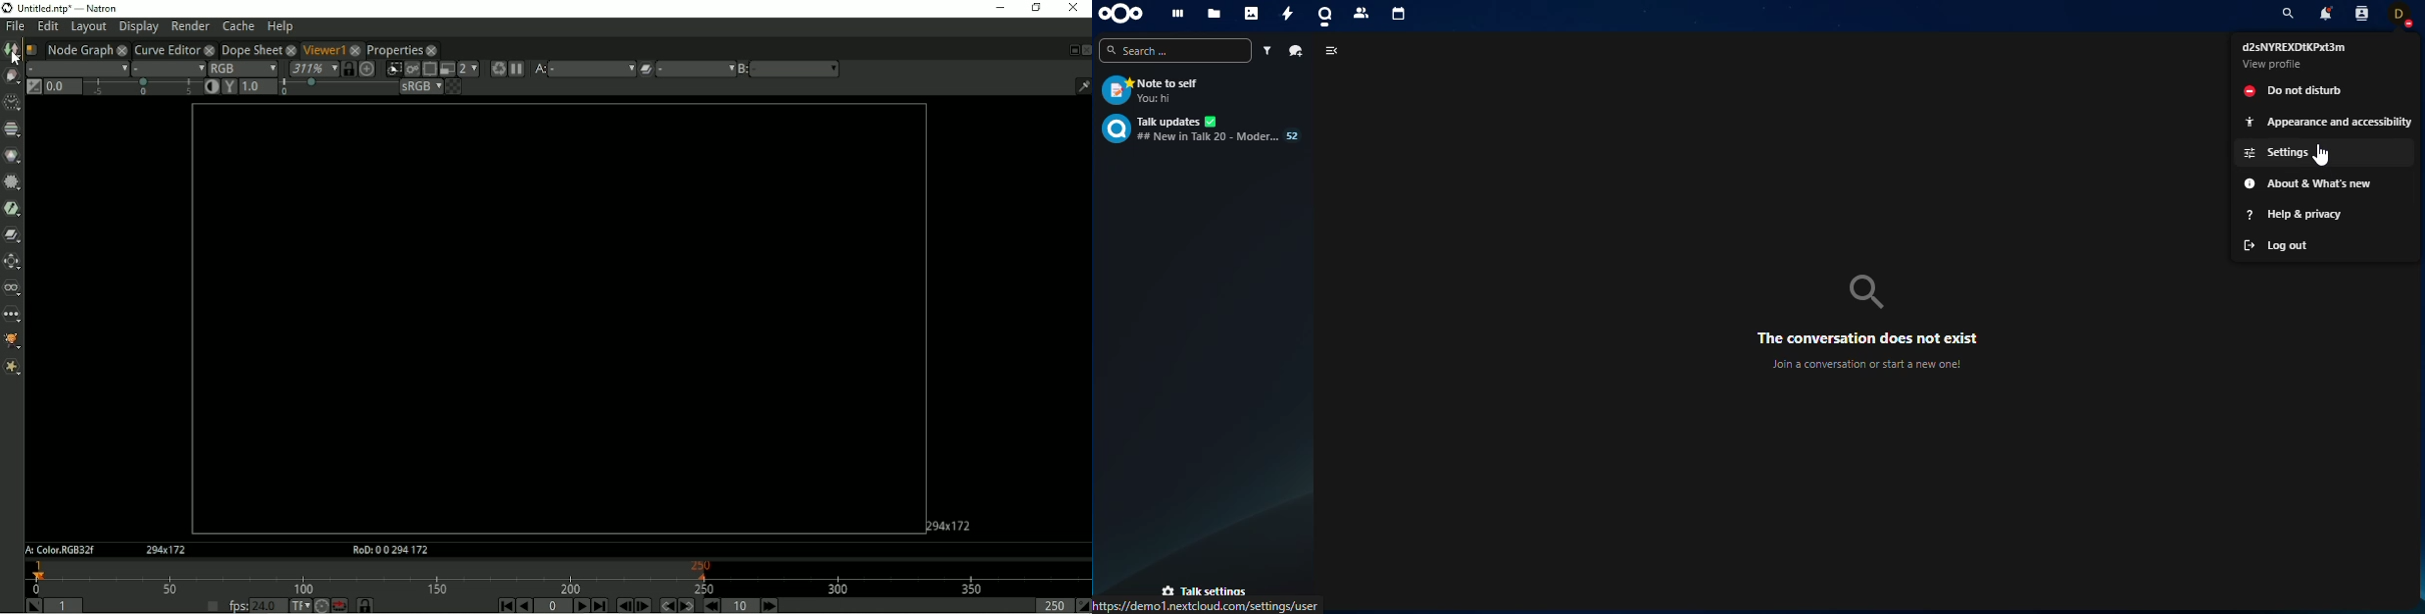 The width and height of the screenshot is (2436, 616). What do you see at coordinates (2289, 14) in the screenshot?
I see `search` at bounding box center [2289, 14].